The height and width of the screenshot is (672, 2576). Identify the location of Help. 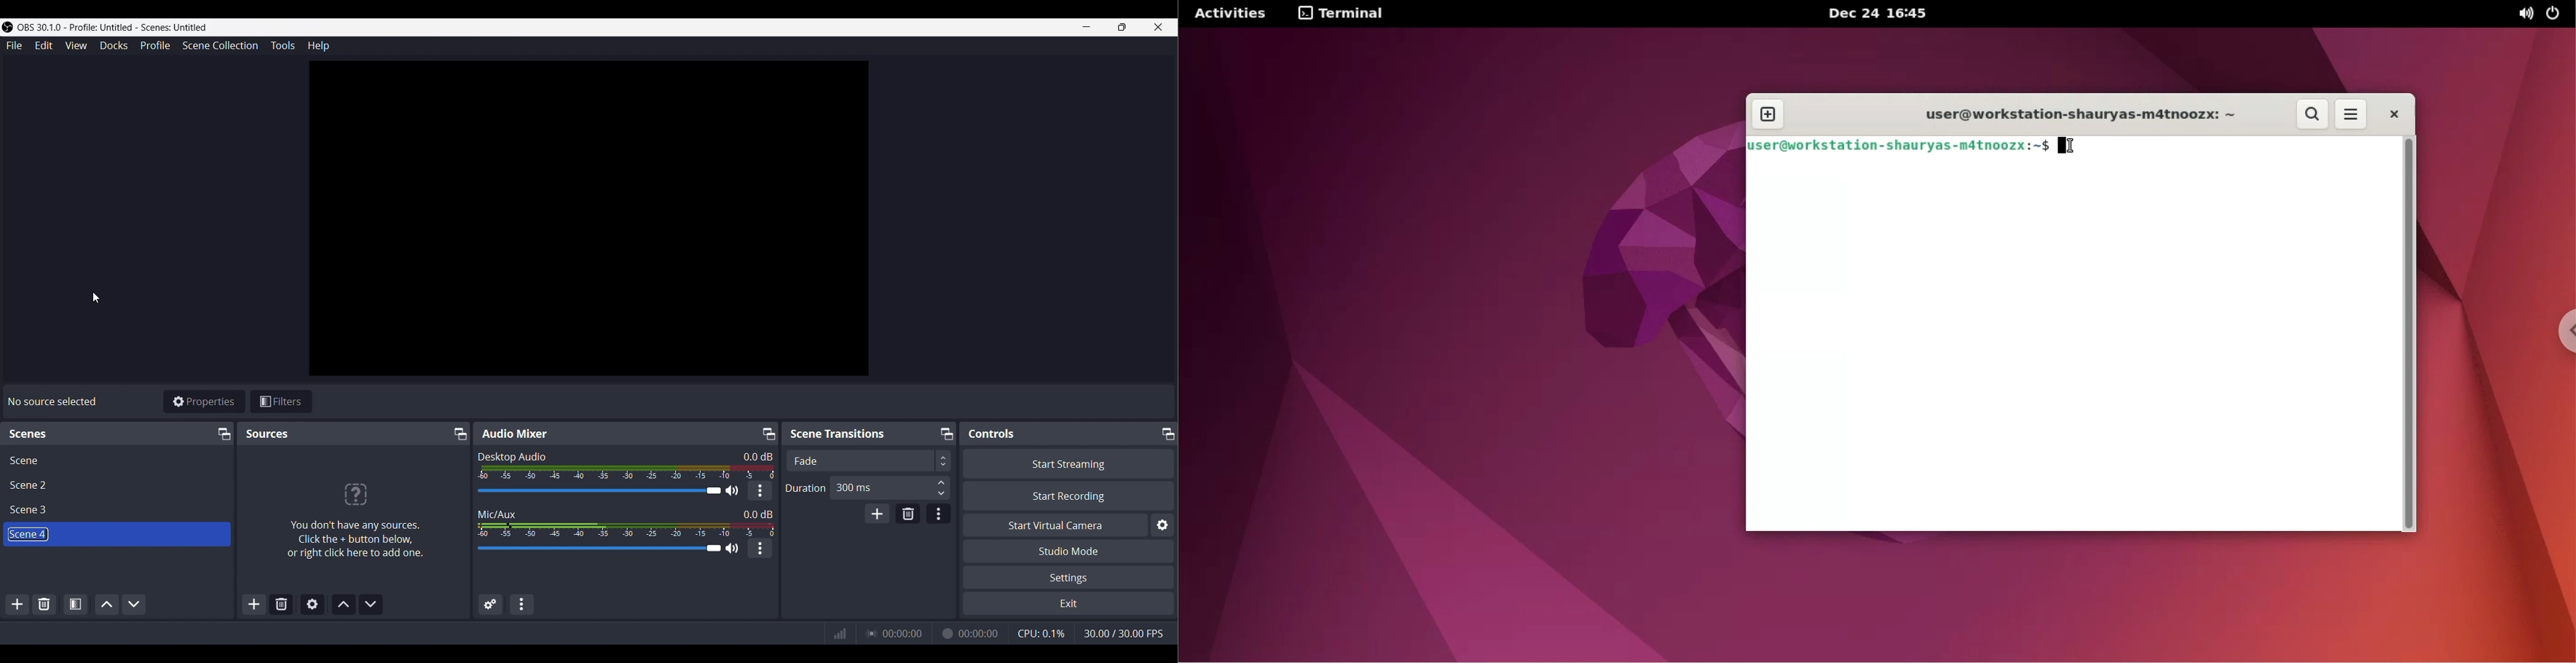
(317, 47).